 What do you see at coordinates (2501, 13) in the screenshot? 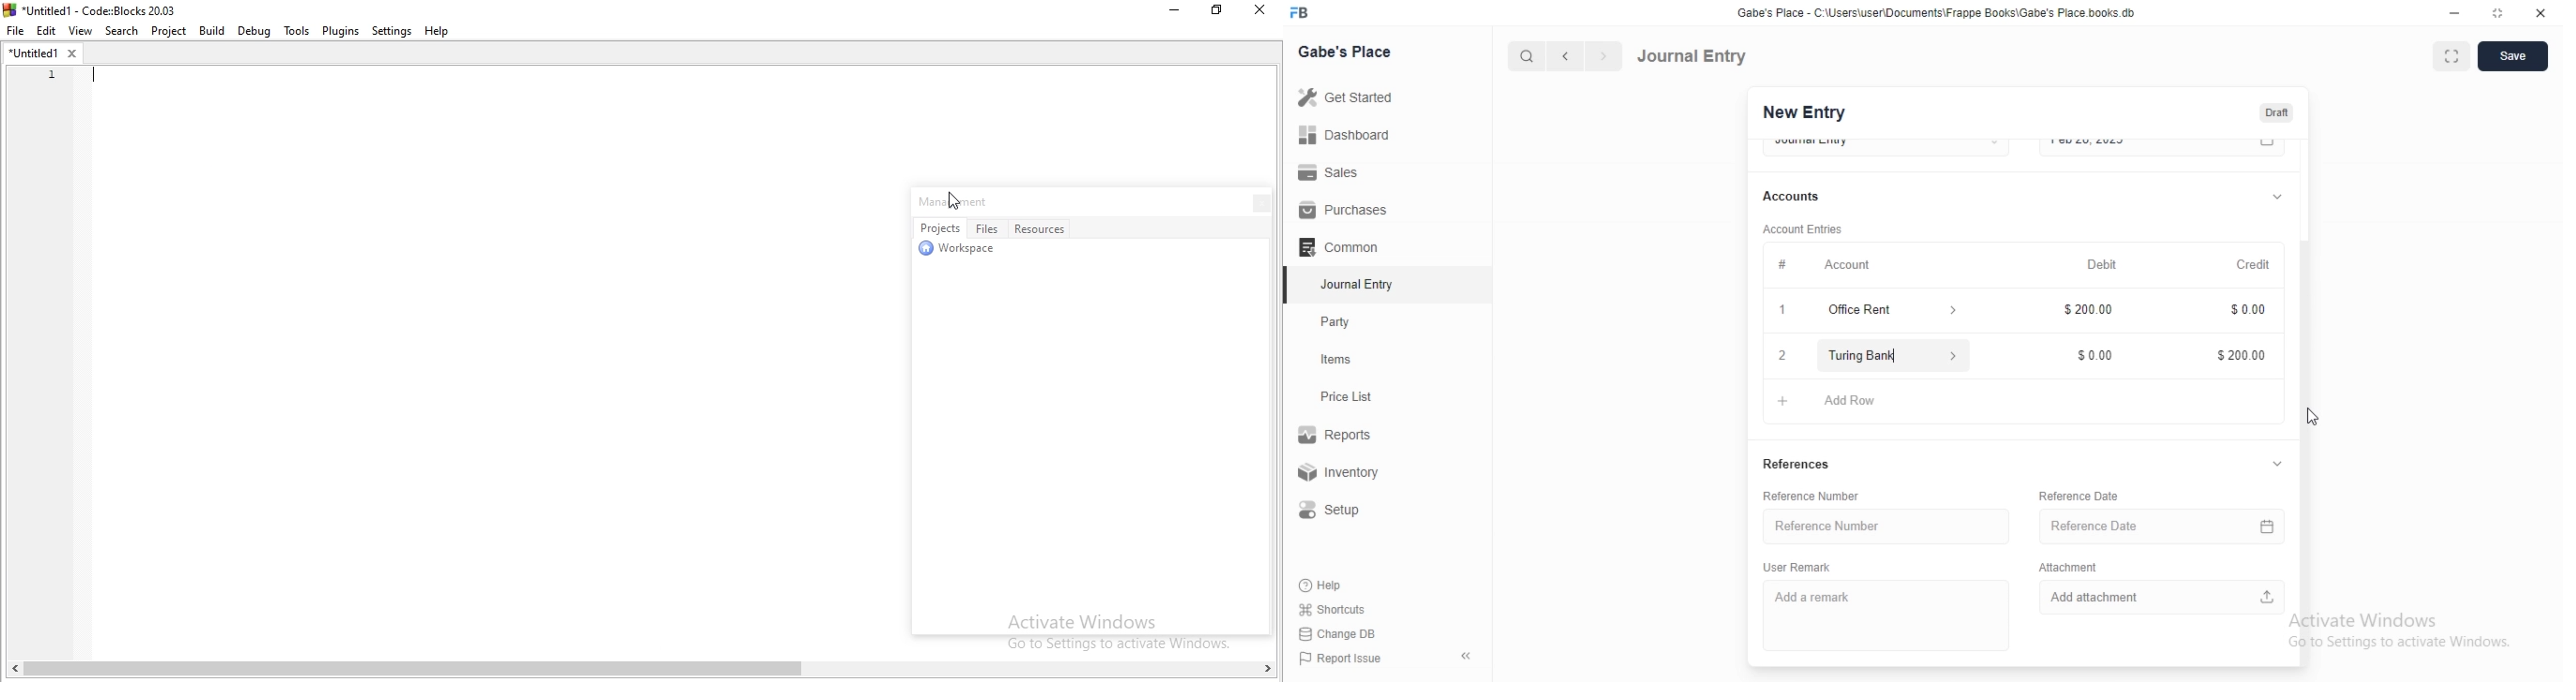
I see `restore` at bounding box center [2501, 13].